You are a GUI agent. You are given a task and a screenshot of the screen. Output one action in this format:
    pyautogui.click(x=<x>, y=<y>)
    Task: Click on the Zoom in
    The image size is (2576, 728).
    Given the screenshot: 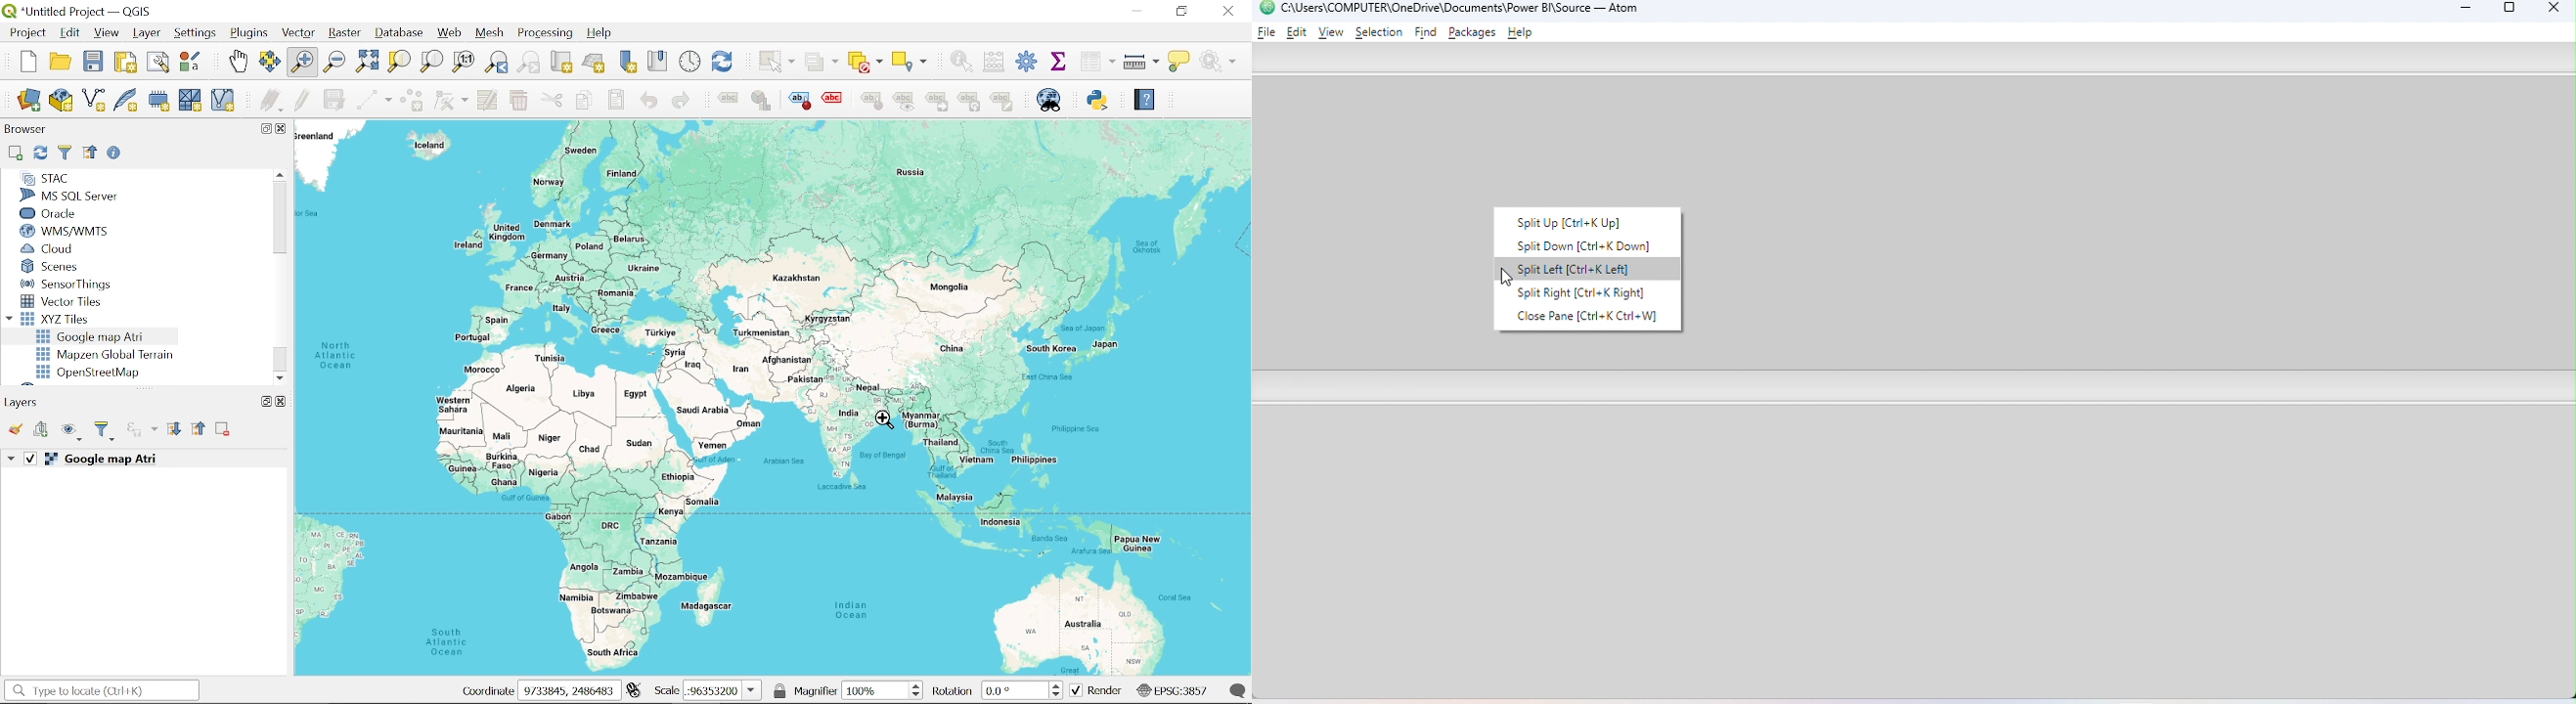 What is the action you would take?
    pyautogui.click(x=301, y=63)
    